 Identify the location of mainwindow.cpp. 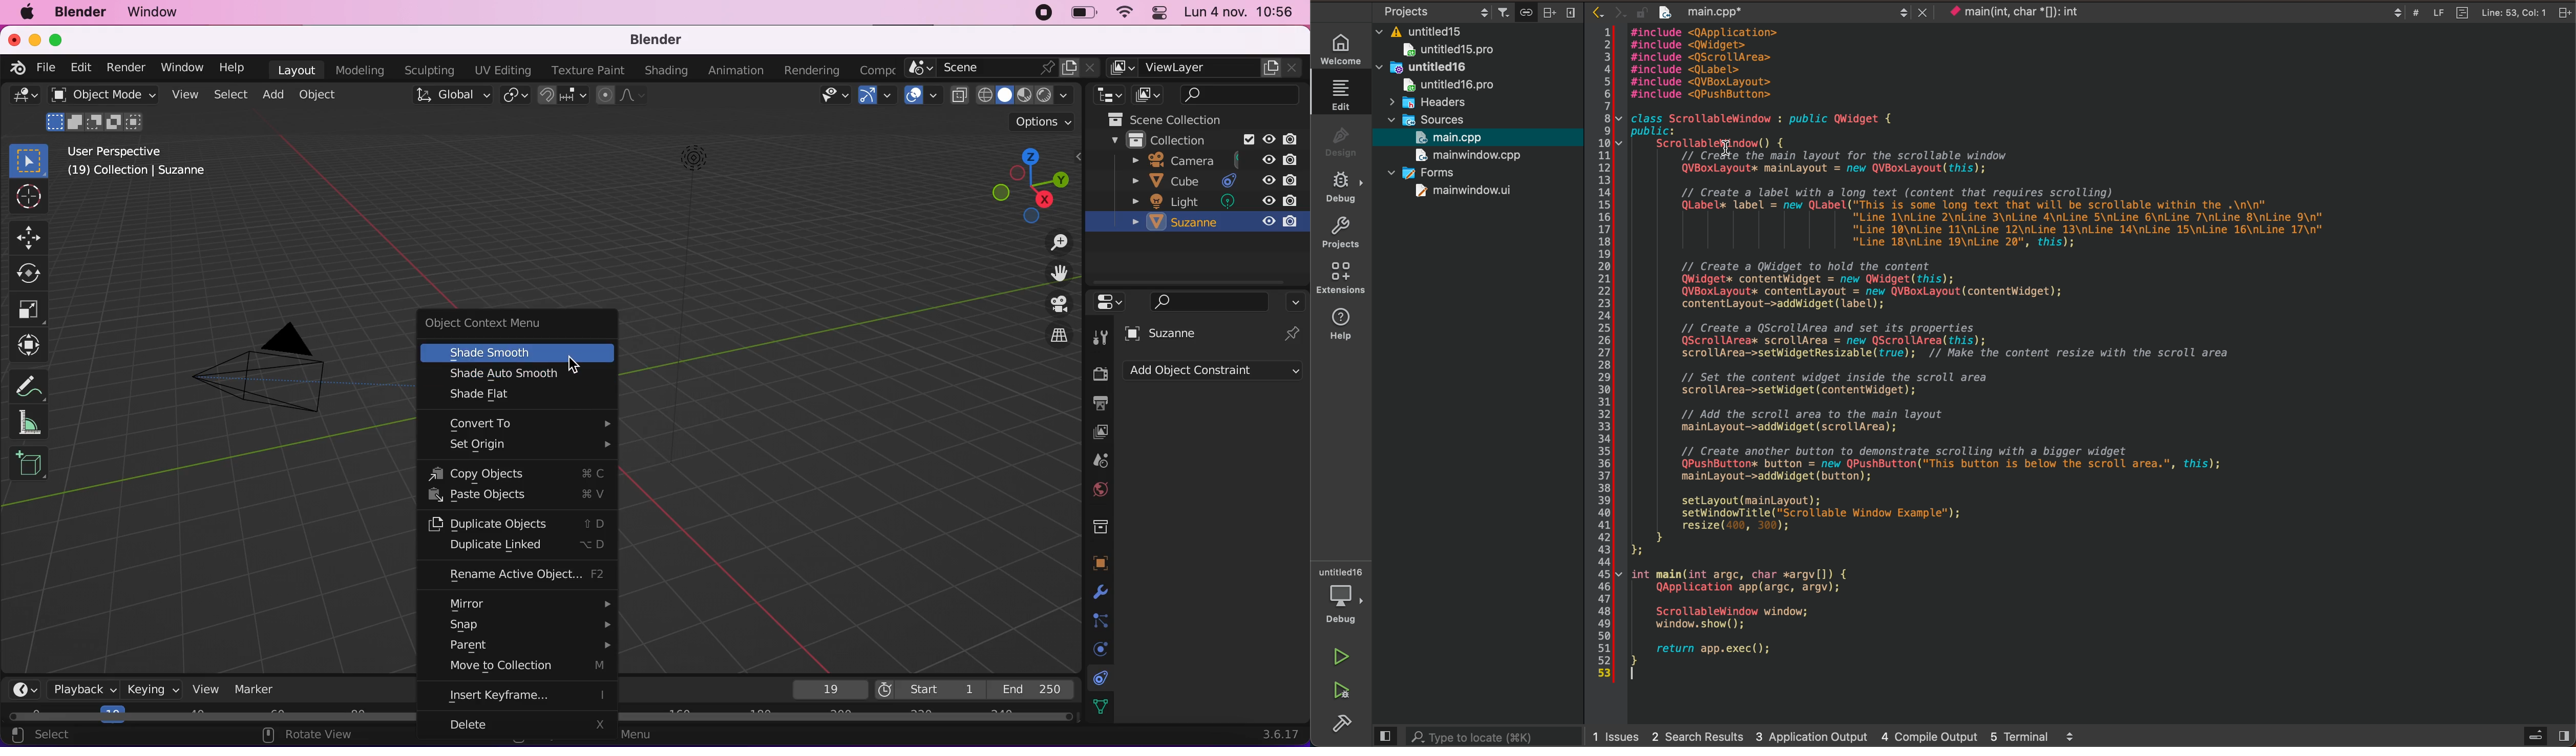
(1464, 156).